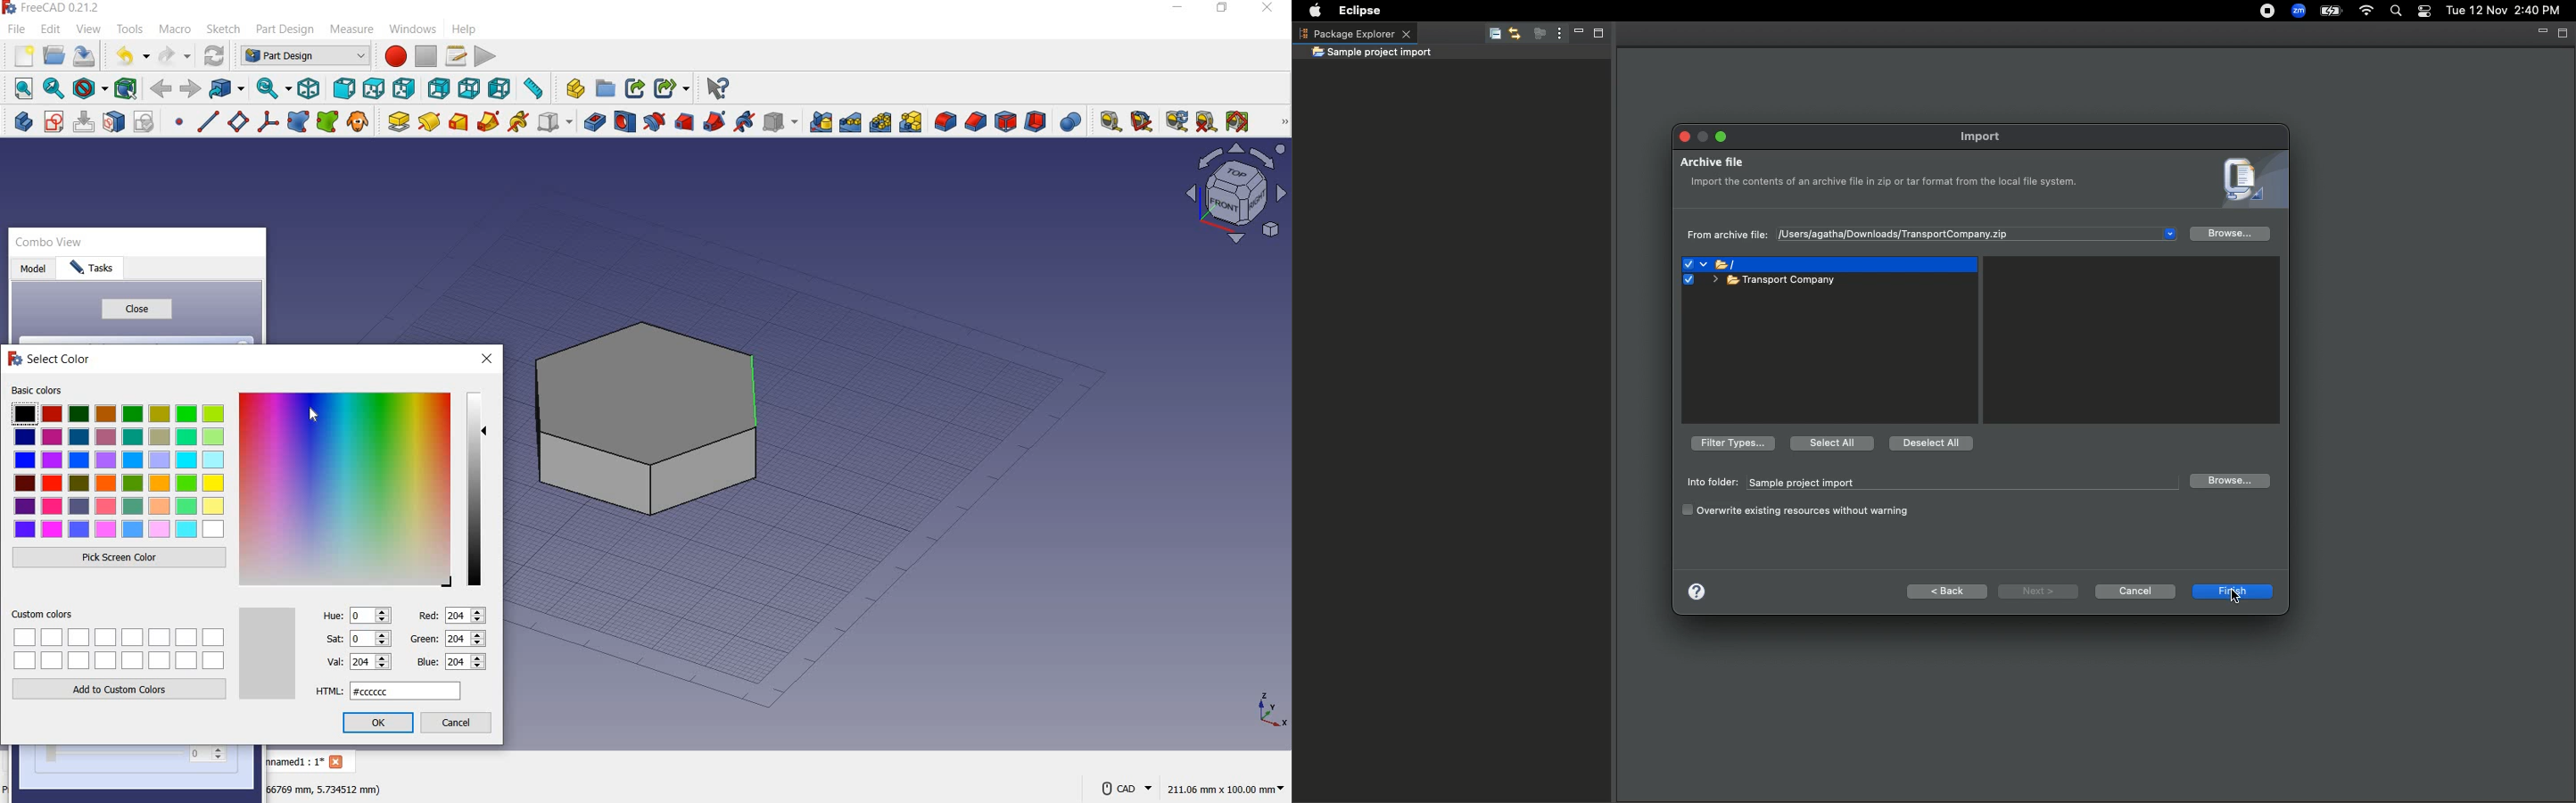 This screenshot has height=812, width=2576. What do you see at coordinates (268, 124) in the screenshot?
I see `create a local coordinate system` at bounding box center [268, 124].